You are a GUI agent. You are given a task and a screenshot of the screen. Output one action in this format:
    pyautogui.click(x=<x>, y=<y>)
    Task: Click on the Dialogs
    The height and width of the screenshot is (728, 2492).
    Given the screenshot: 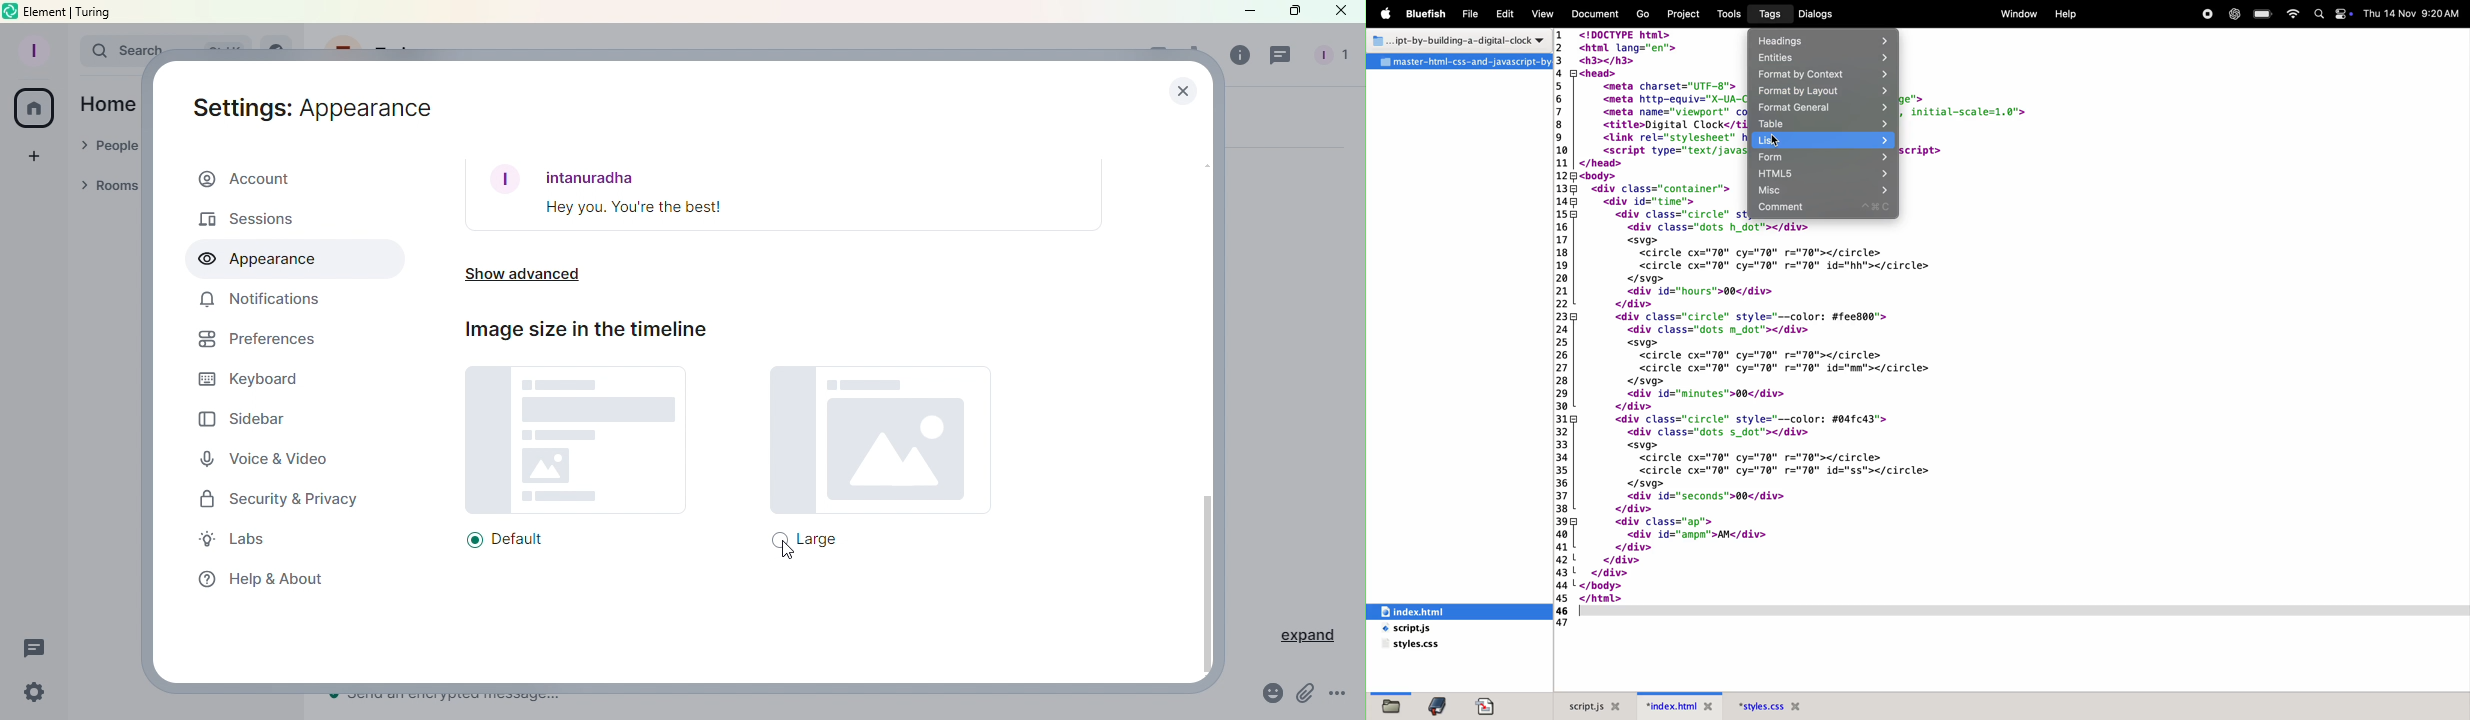 What is the action you would take?
    pyautogui.click(x=1819, y=14)
    